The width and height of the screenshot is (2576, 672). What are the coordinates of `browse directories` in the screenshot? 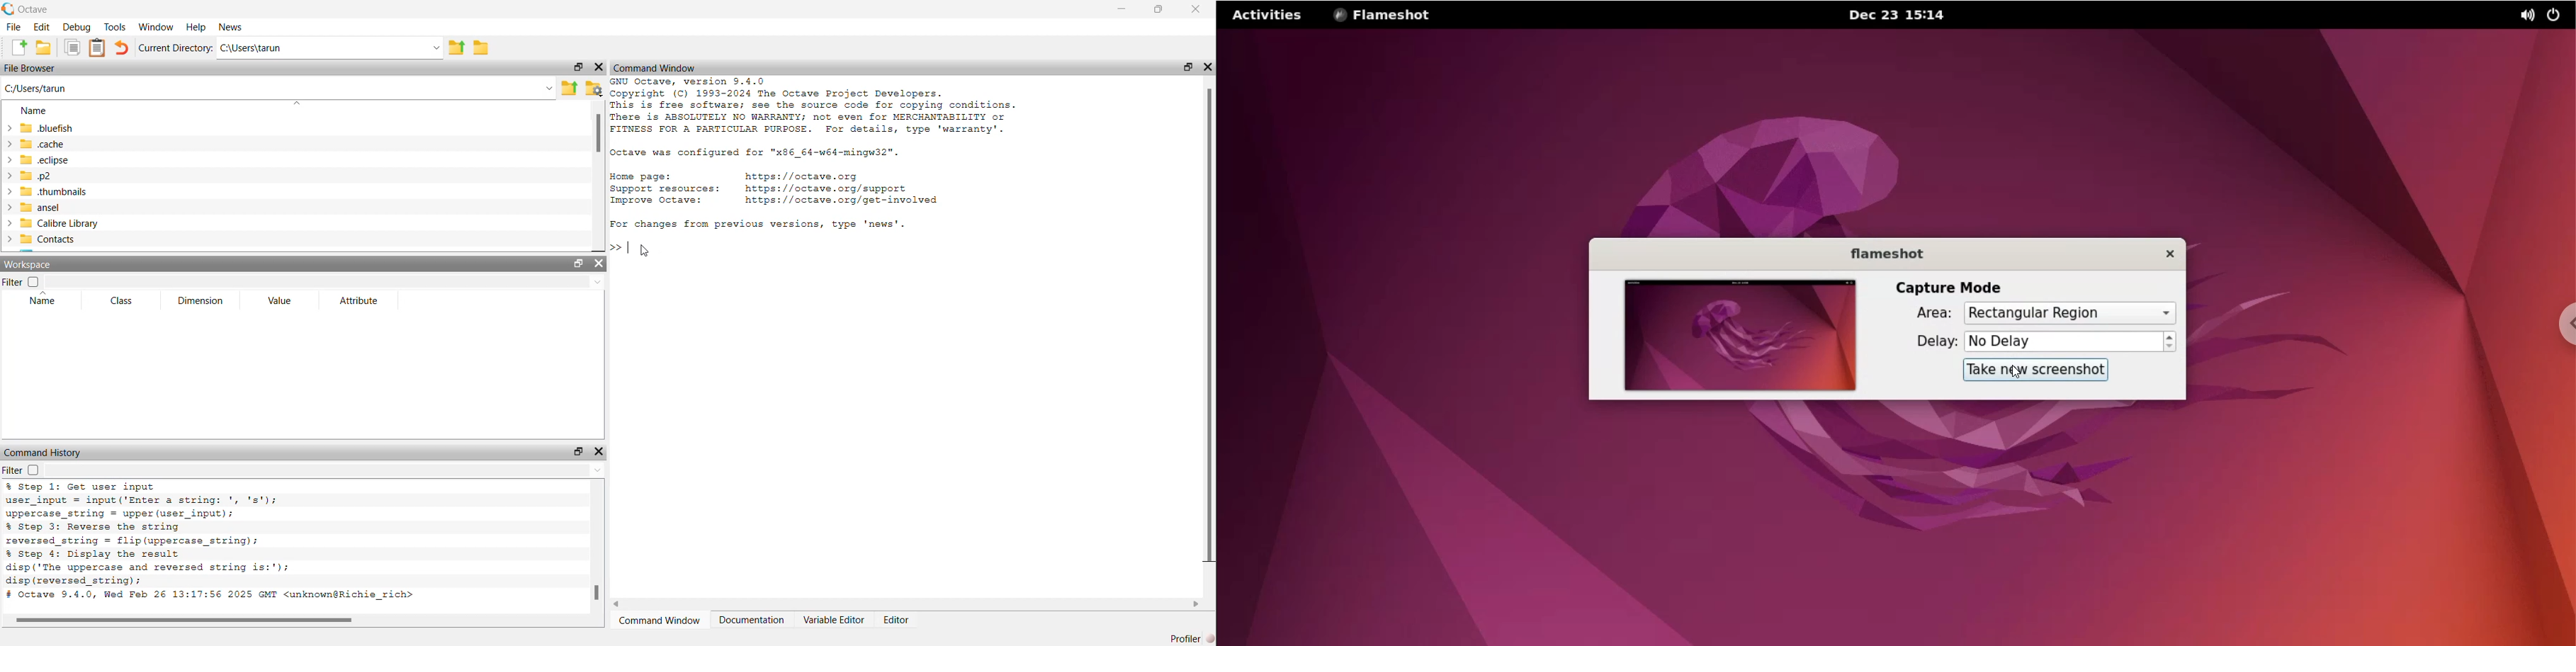 It's located at (484, 48).